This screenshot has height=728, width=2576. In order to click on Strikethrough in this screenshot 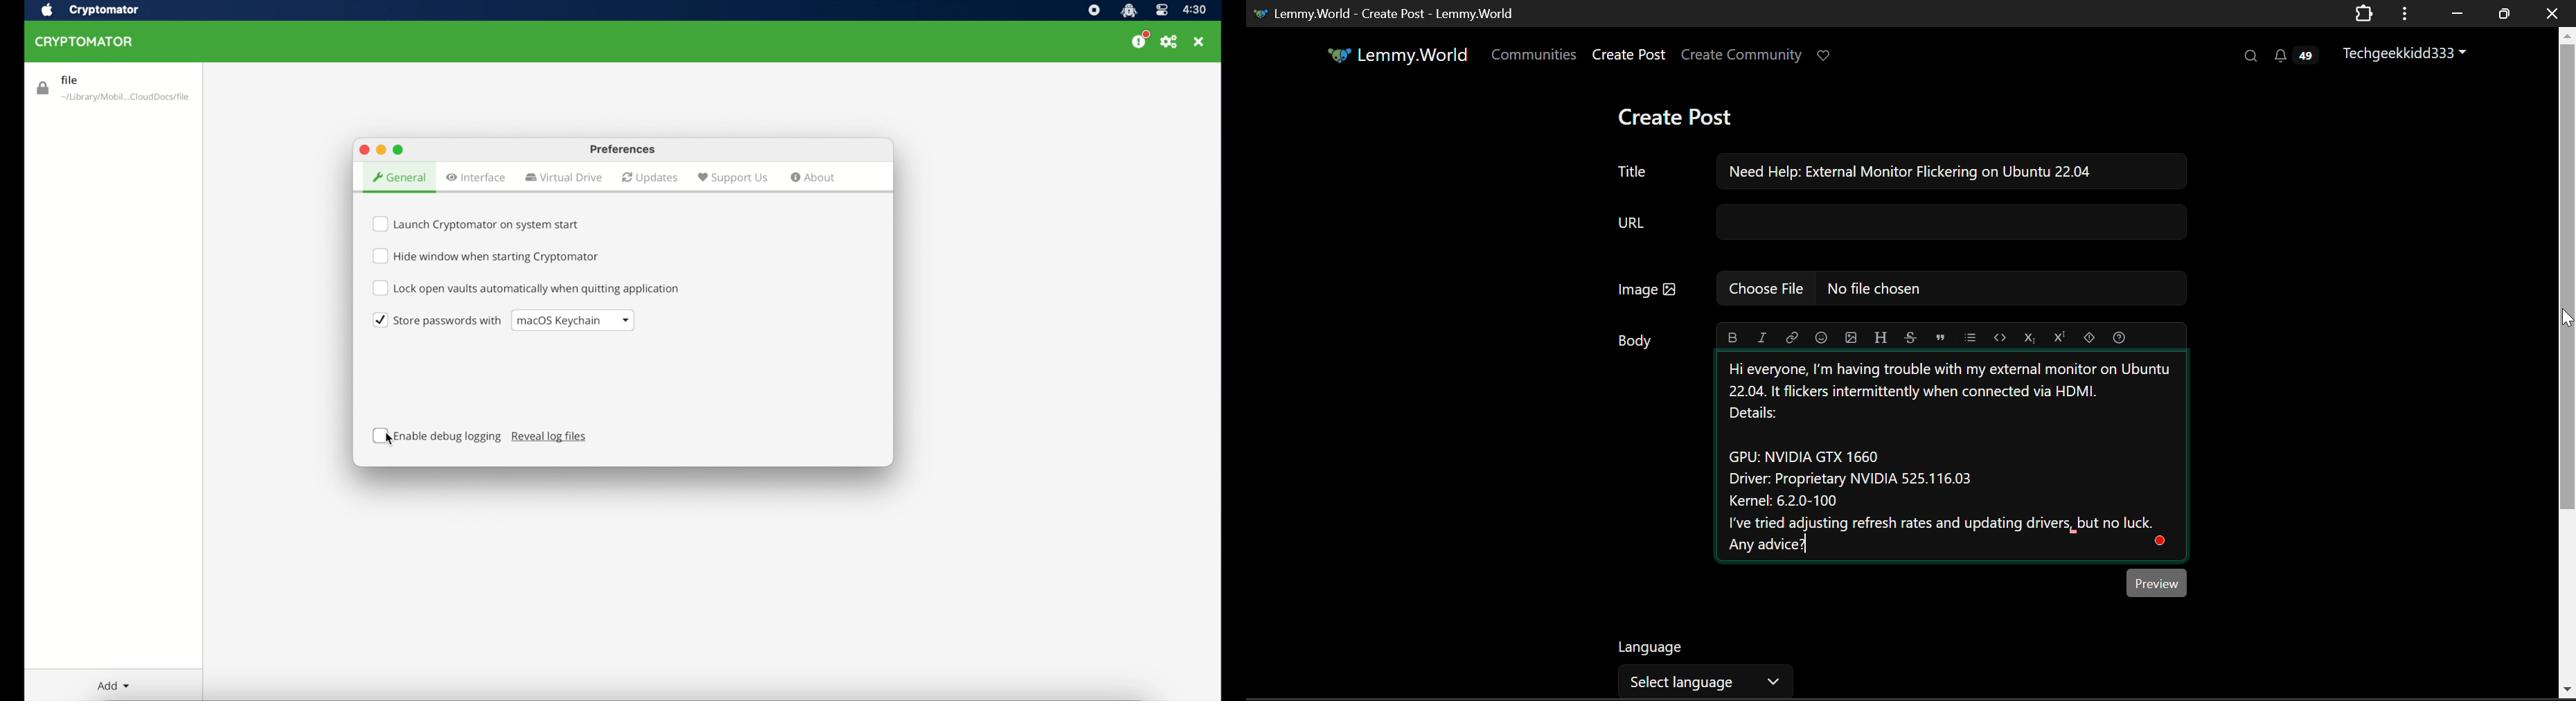, I will do `click(1910, 339)`.